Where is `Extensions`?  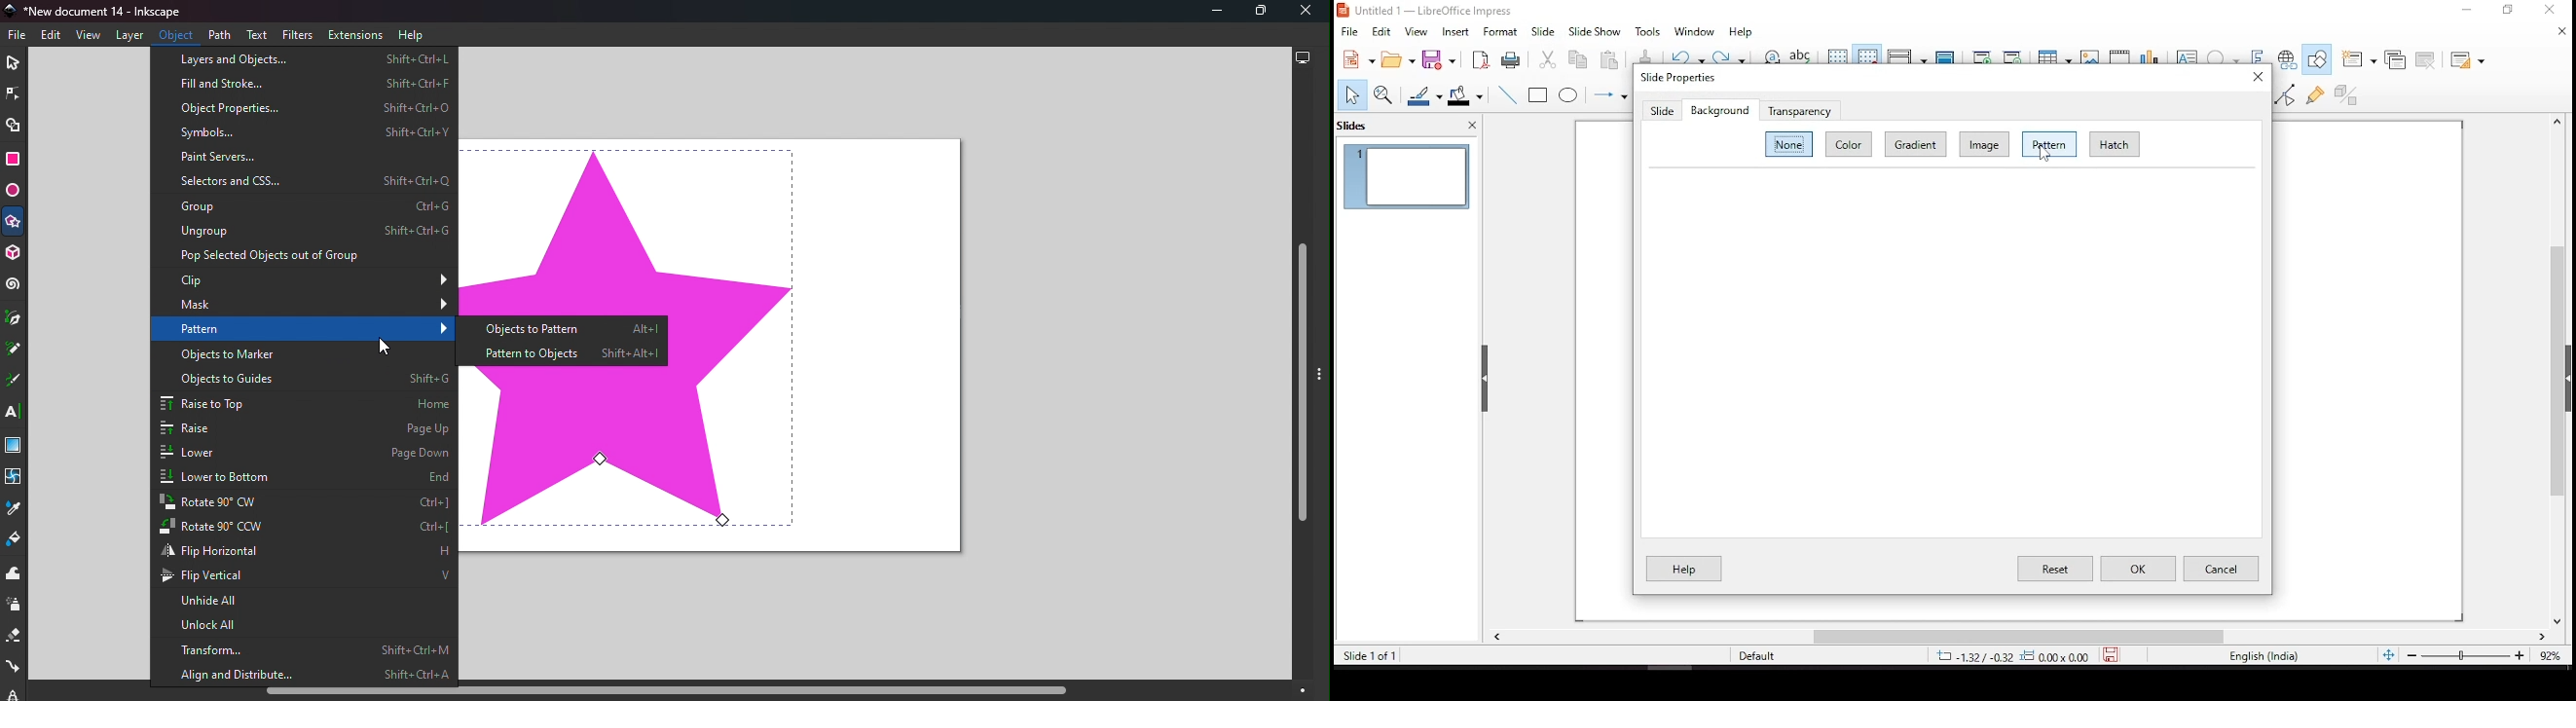 Extensions is located at coordinates (359, 35).